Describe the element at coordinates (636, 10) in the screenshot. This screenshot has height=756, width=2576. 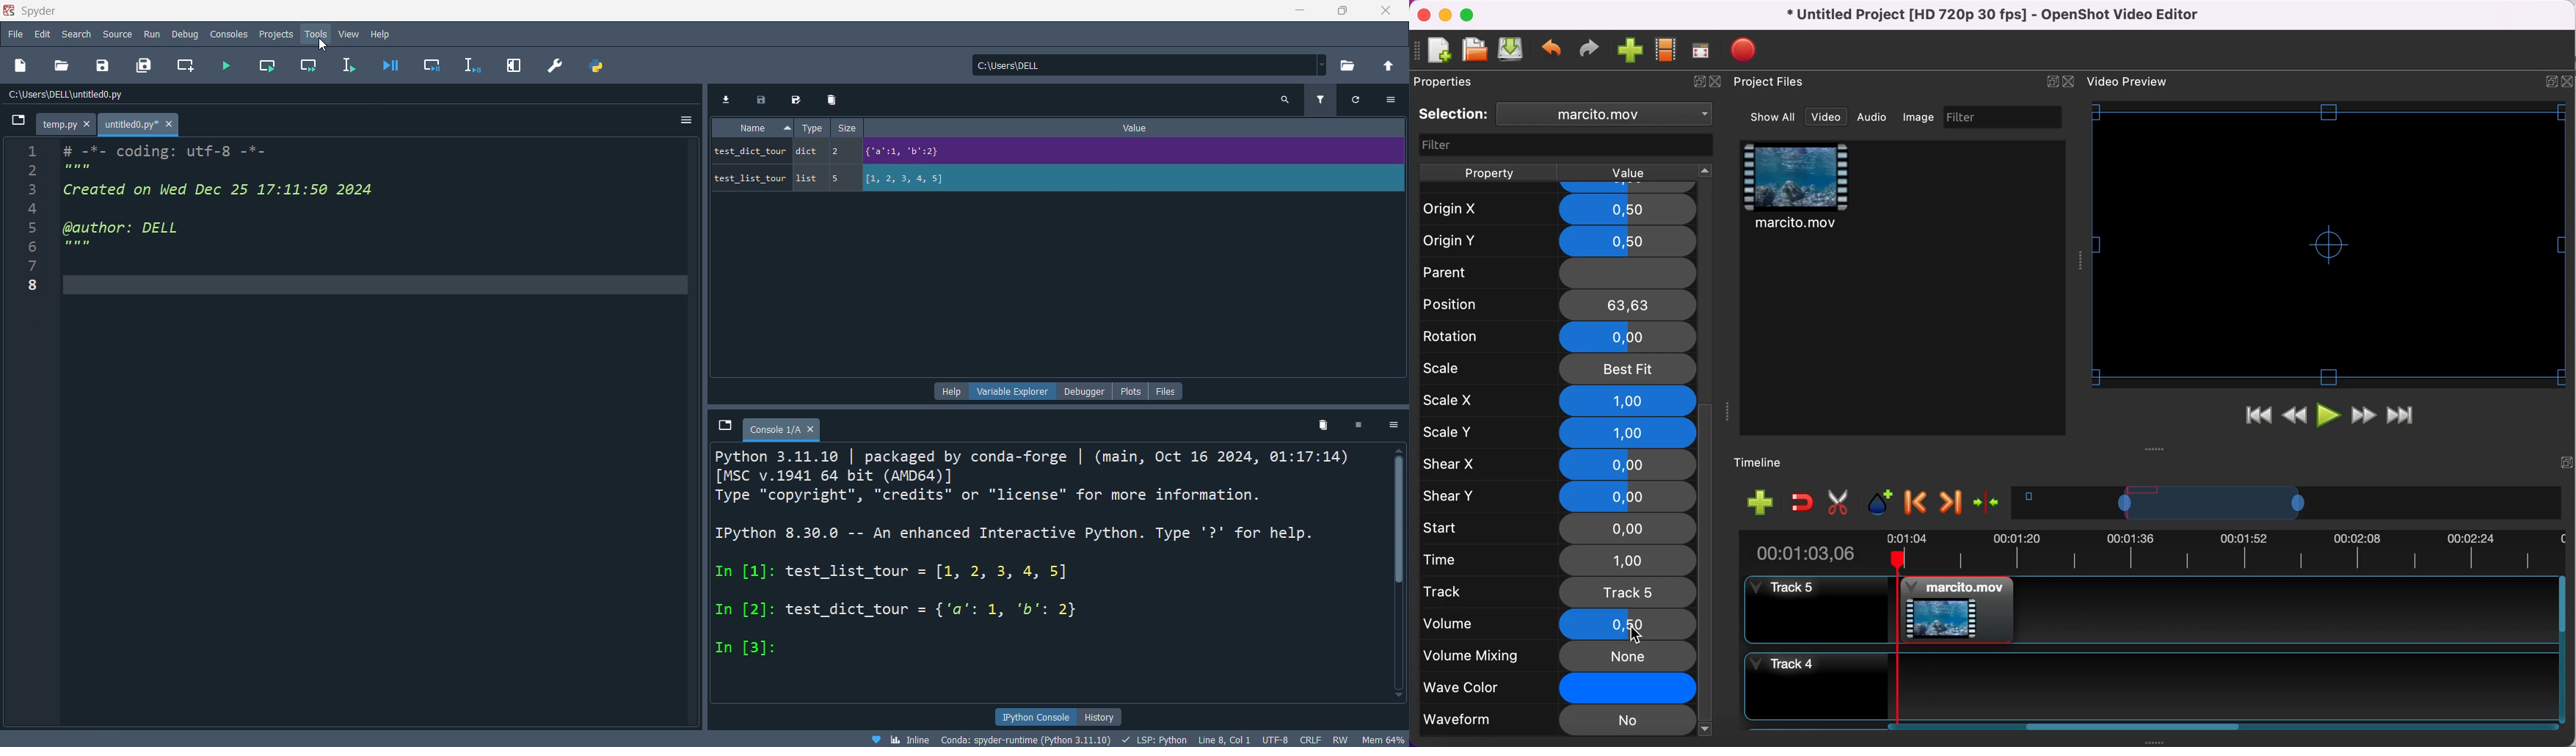
I see `Spyder` at that location.